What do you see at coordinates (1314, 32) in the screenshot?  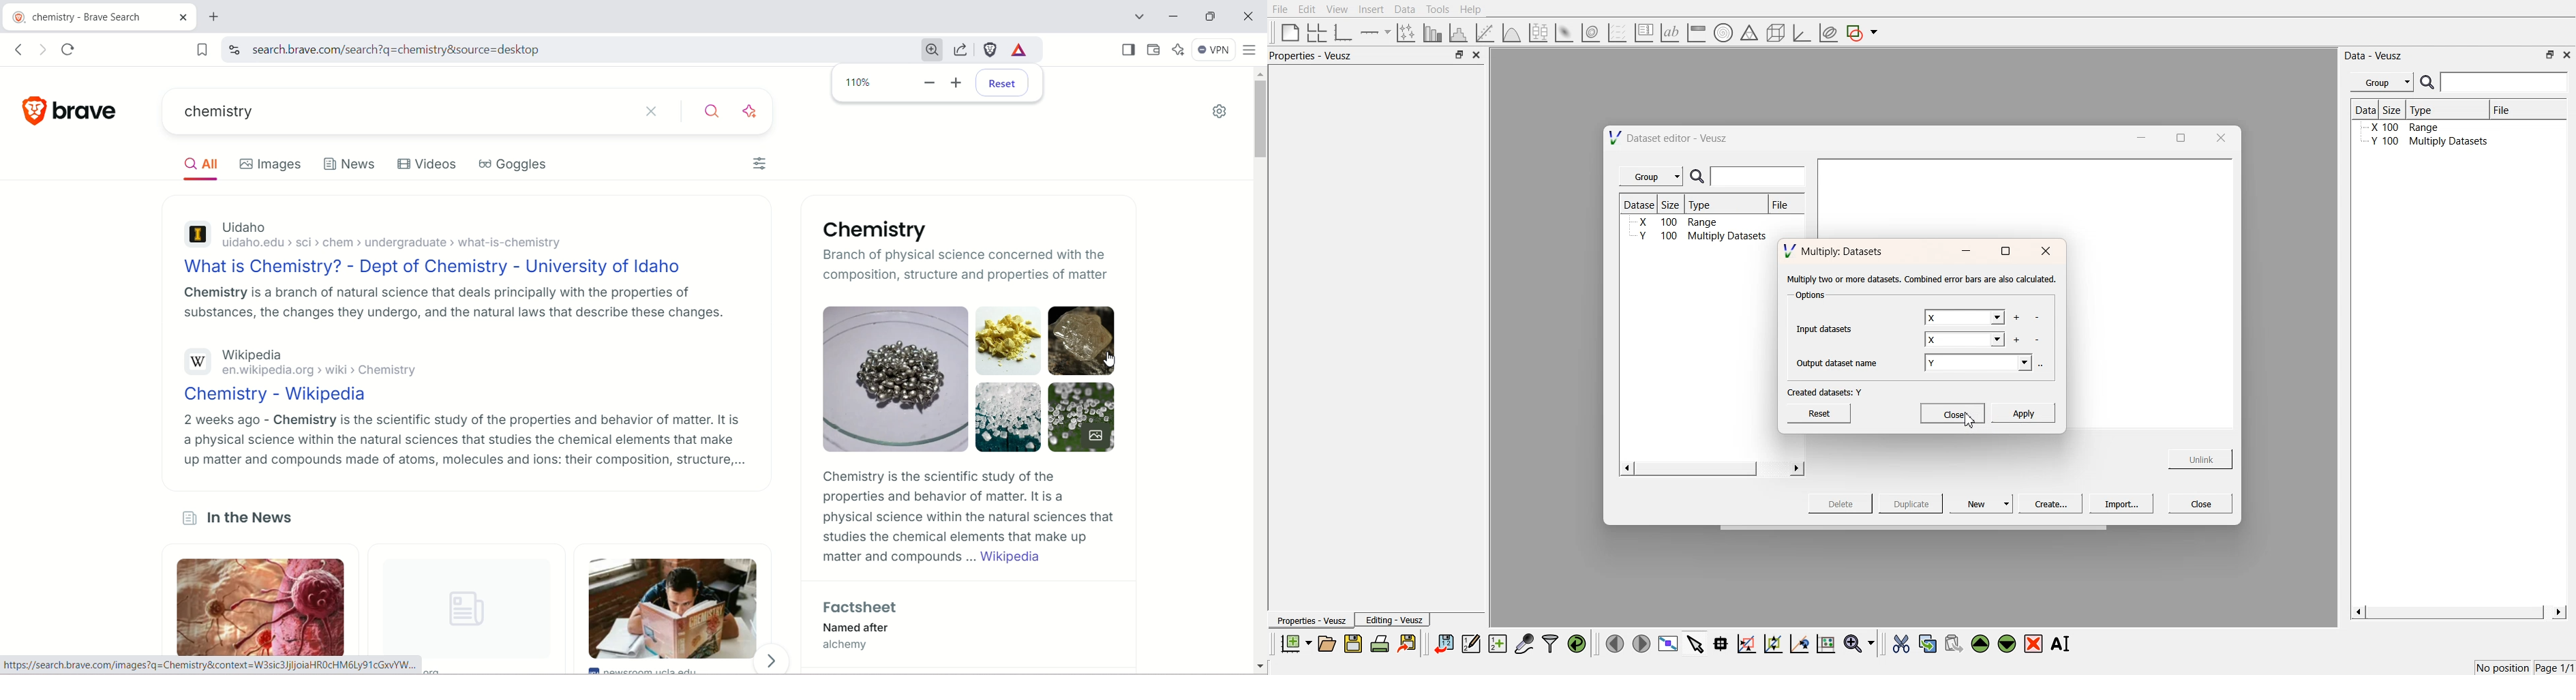 I see `arrange graphs` at bounding box center [1314, 32].